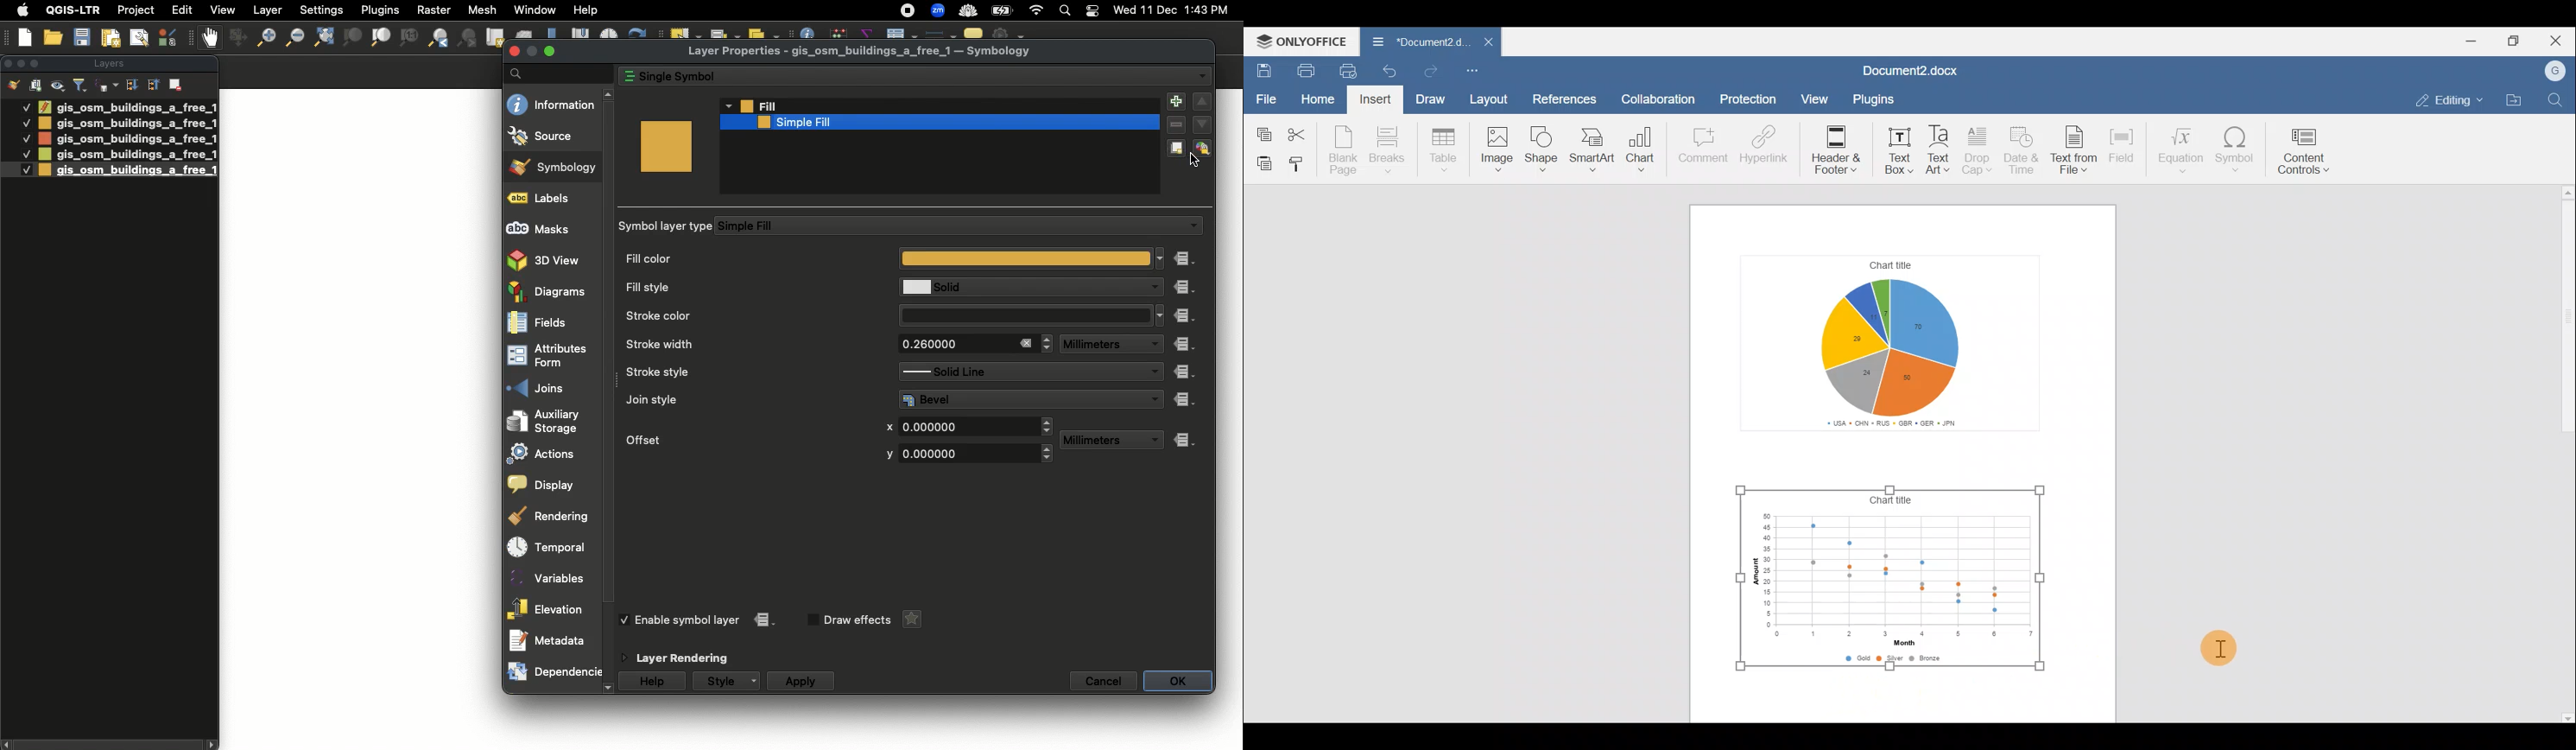 The width and height of the screenshot is (2576, 756). What do you see at coordinates (896, 74) in the screenshot?
I see `Single symbol` at bounding box center [896, 74].